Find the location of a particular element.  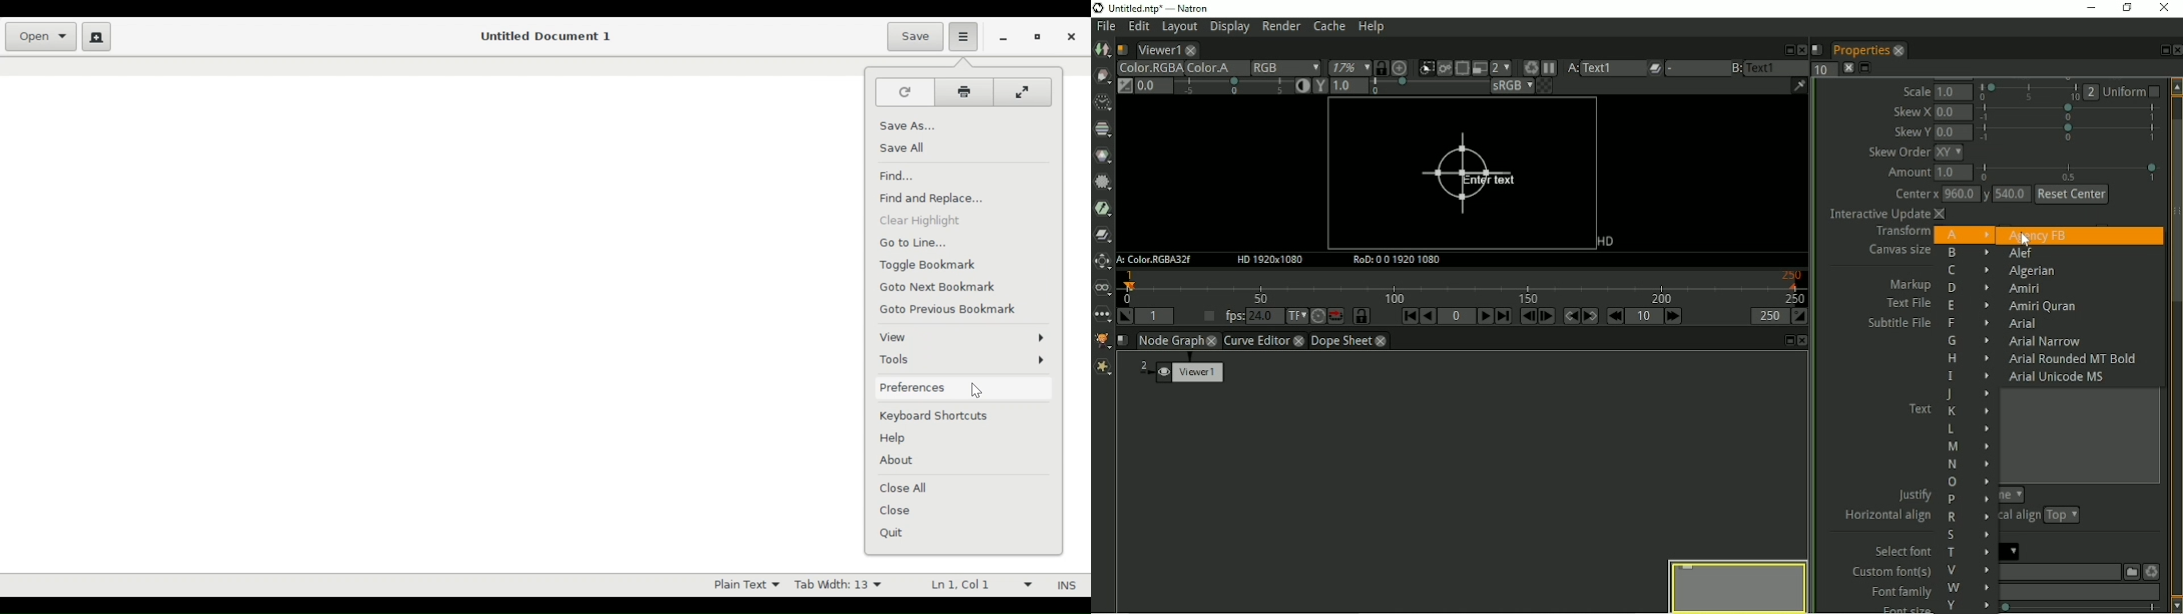

Untitled Document 1 is located at coordinates (548, 36).